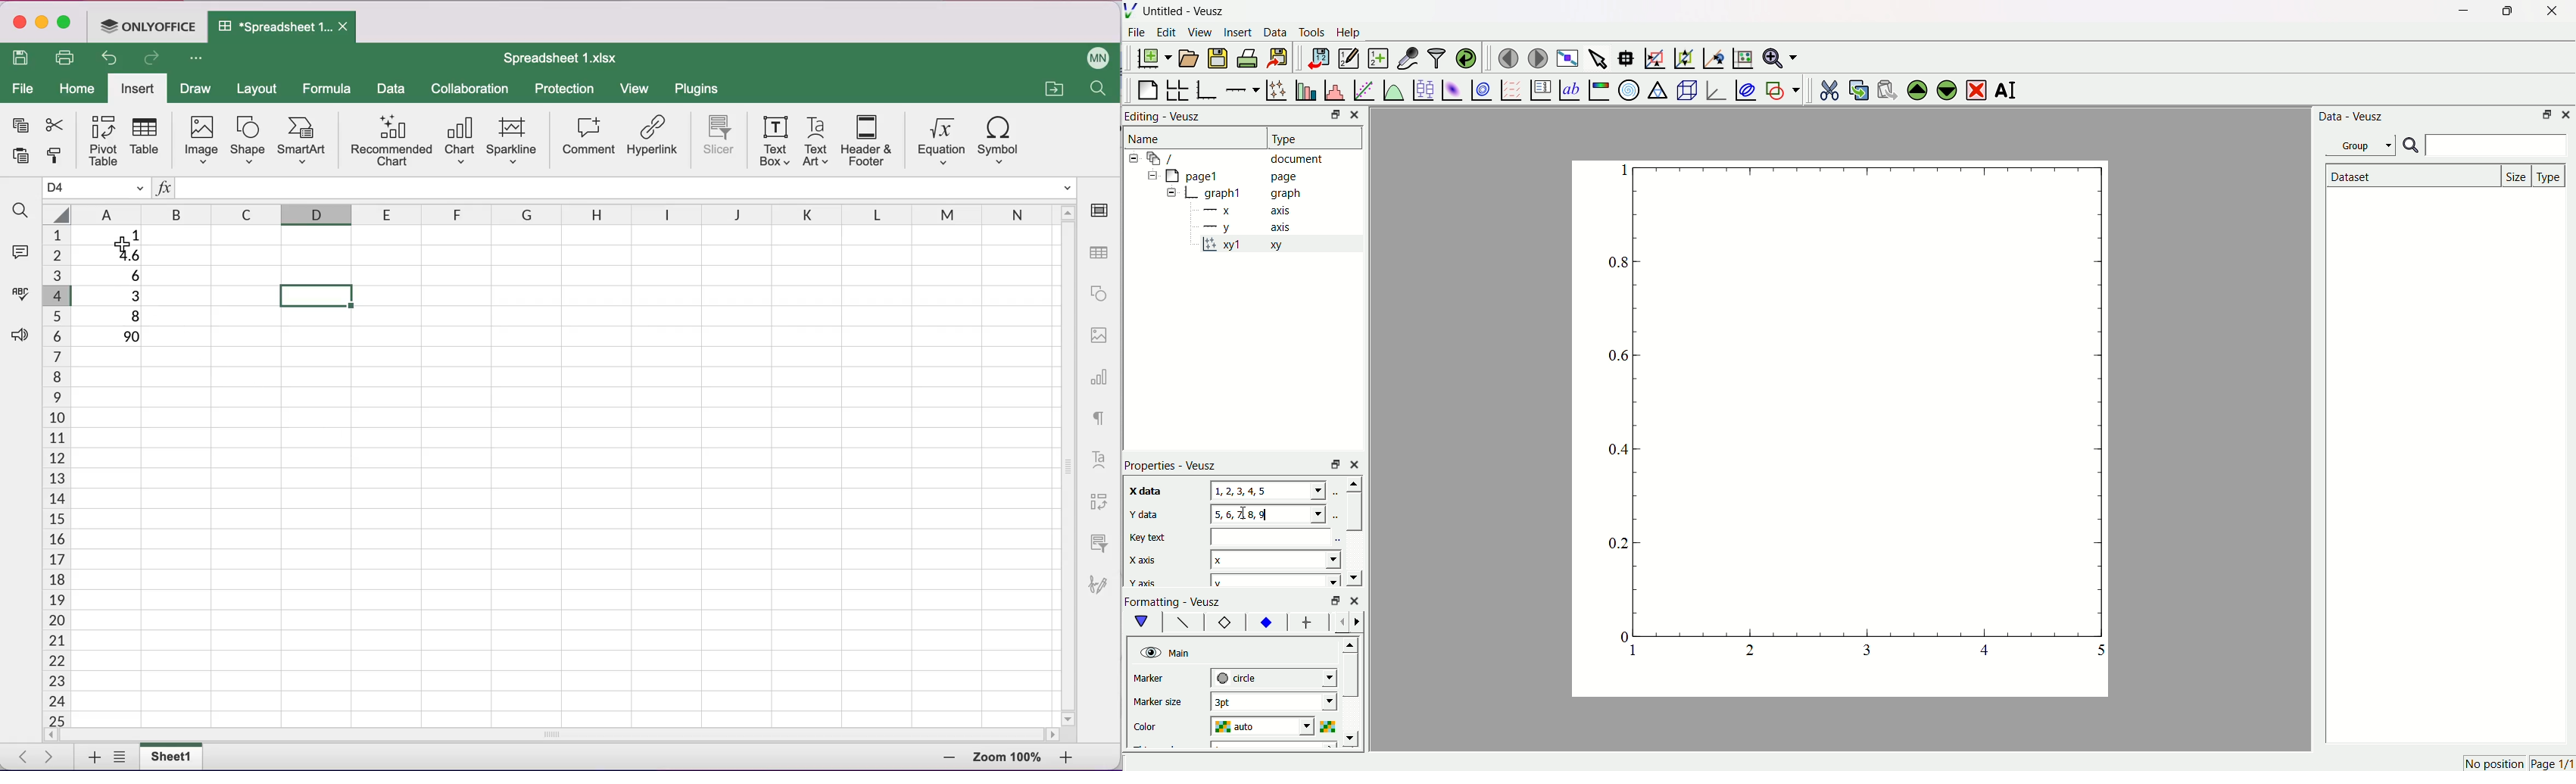  Describe the element at coordinates (347, 26) in the screenshot. I see `Close` at that location.